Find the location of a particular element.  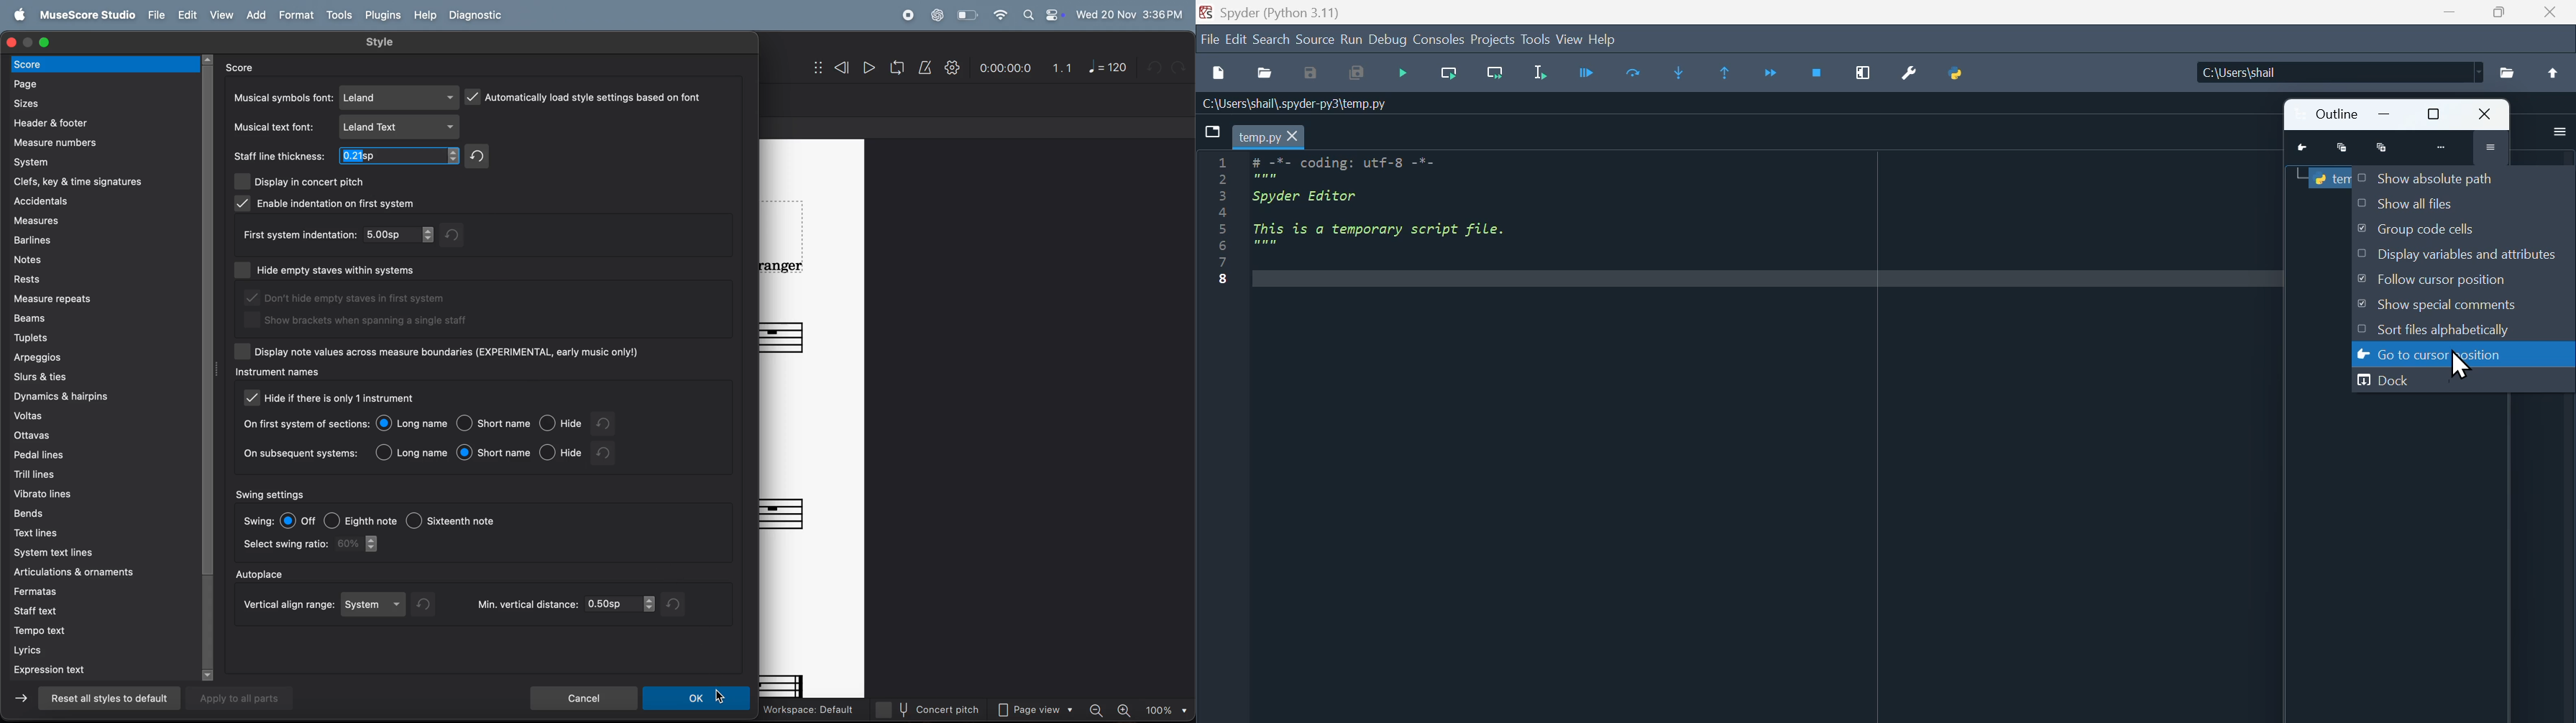

More options is located at coordinates (2490, 146).